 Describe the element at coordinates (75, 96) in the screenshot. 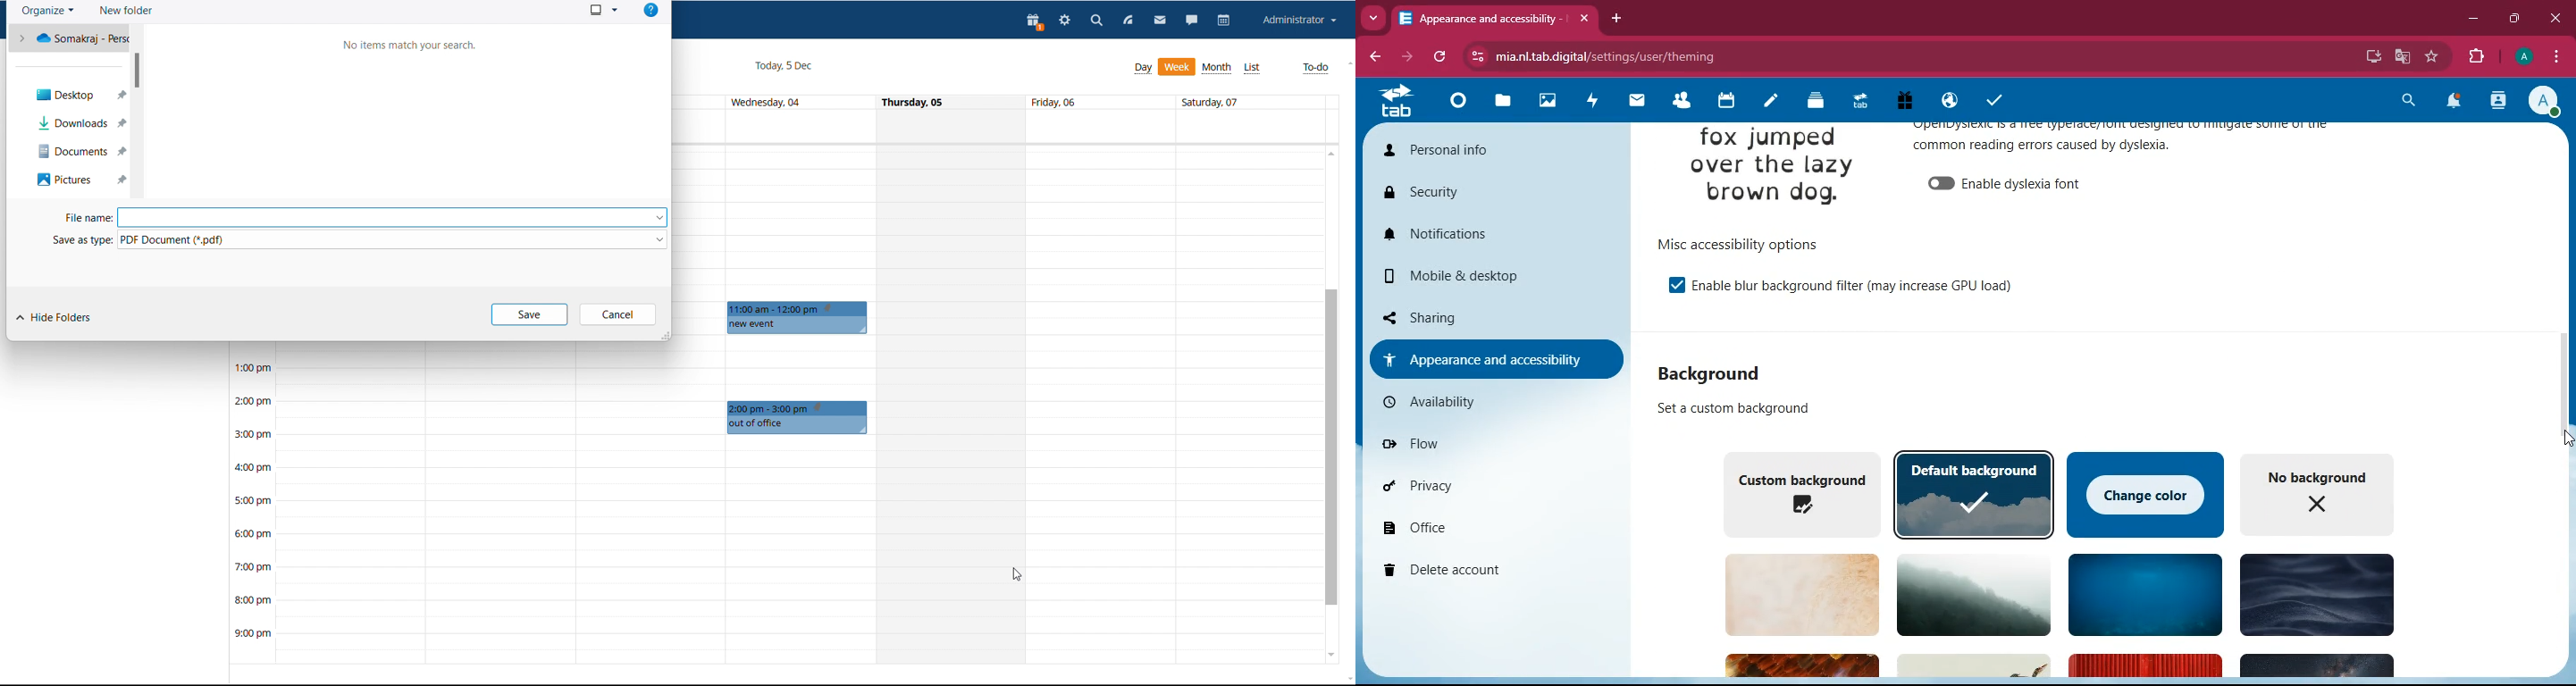

I see `` at that location.